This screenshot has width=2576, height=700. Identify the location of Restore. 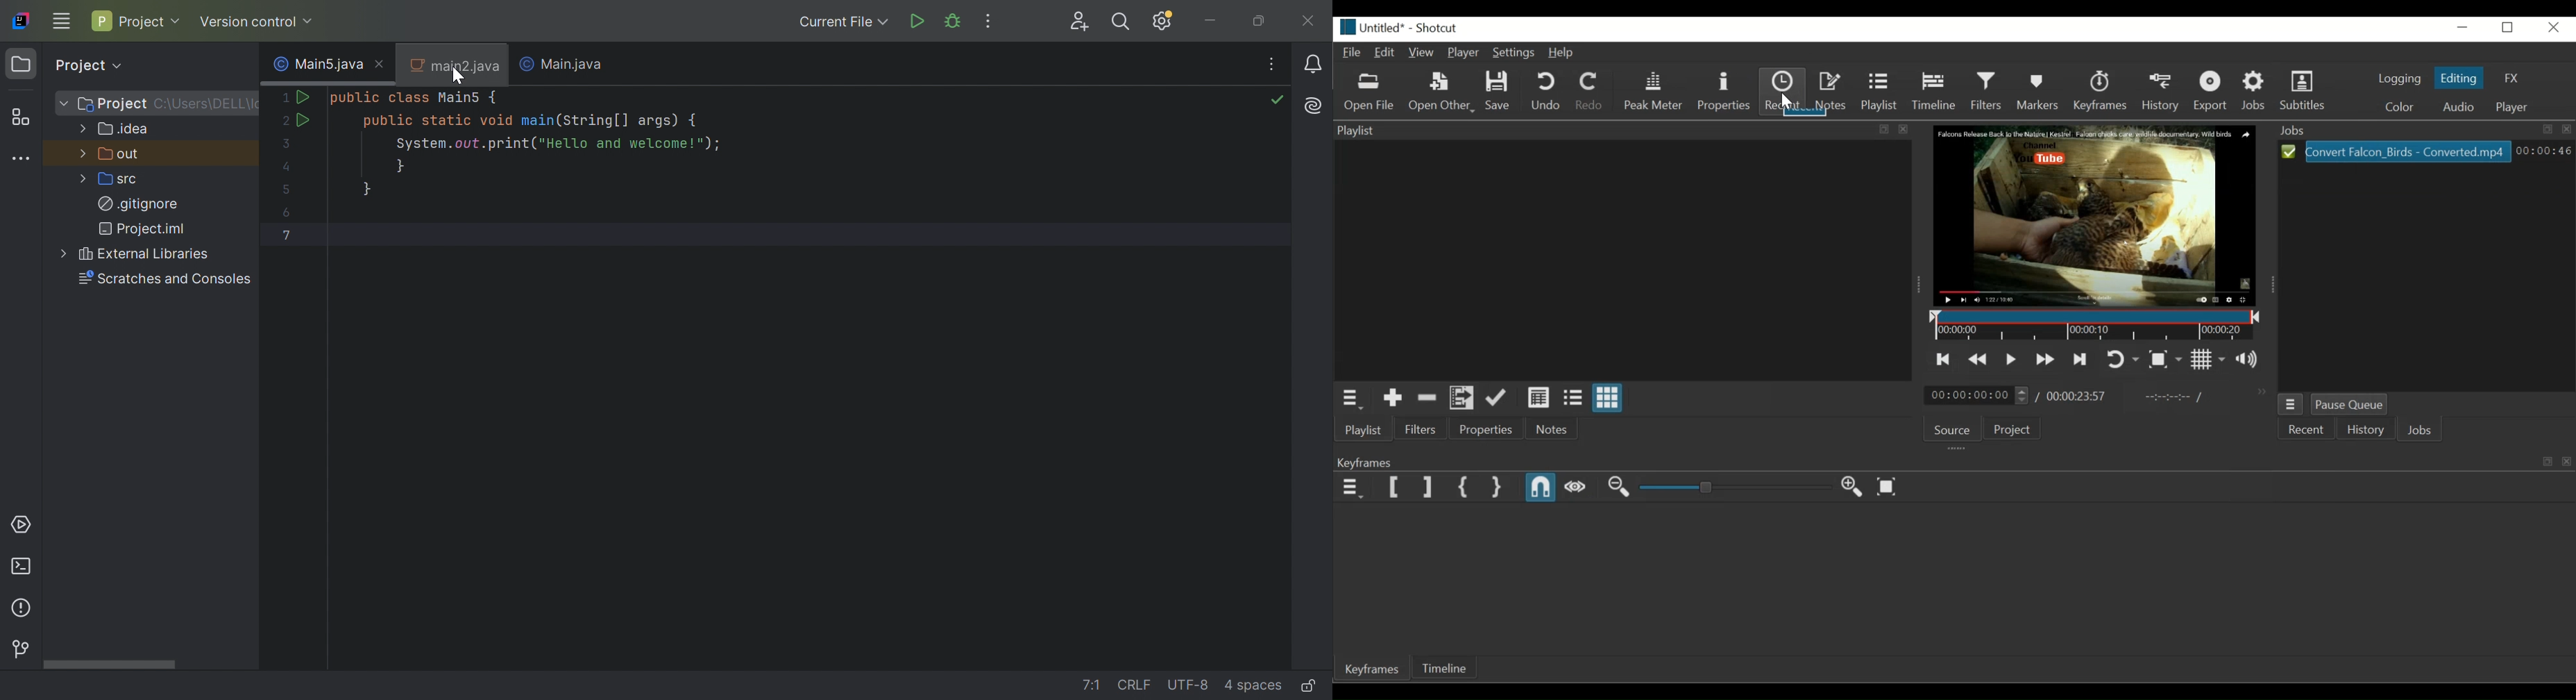
(2509, 29).